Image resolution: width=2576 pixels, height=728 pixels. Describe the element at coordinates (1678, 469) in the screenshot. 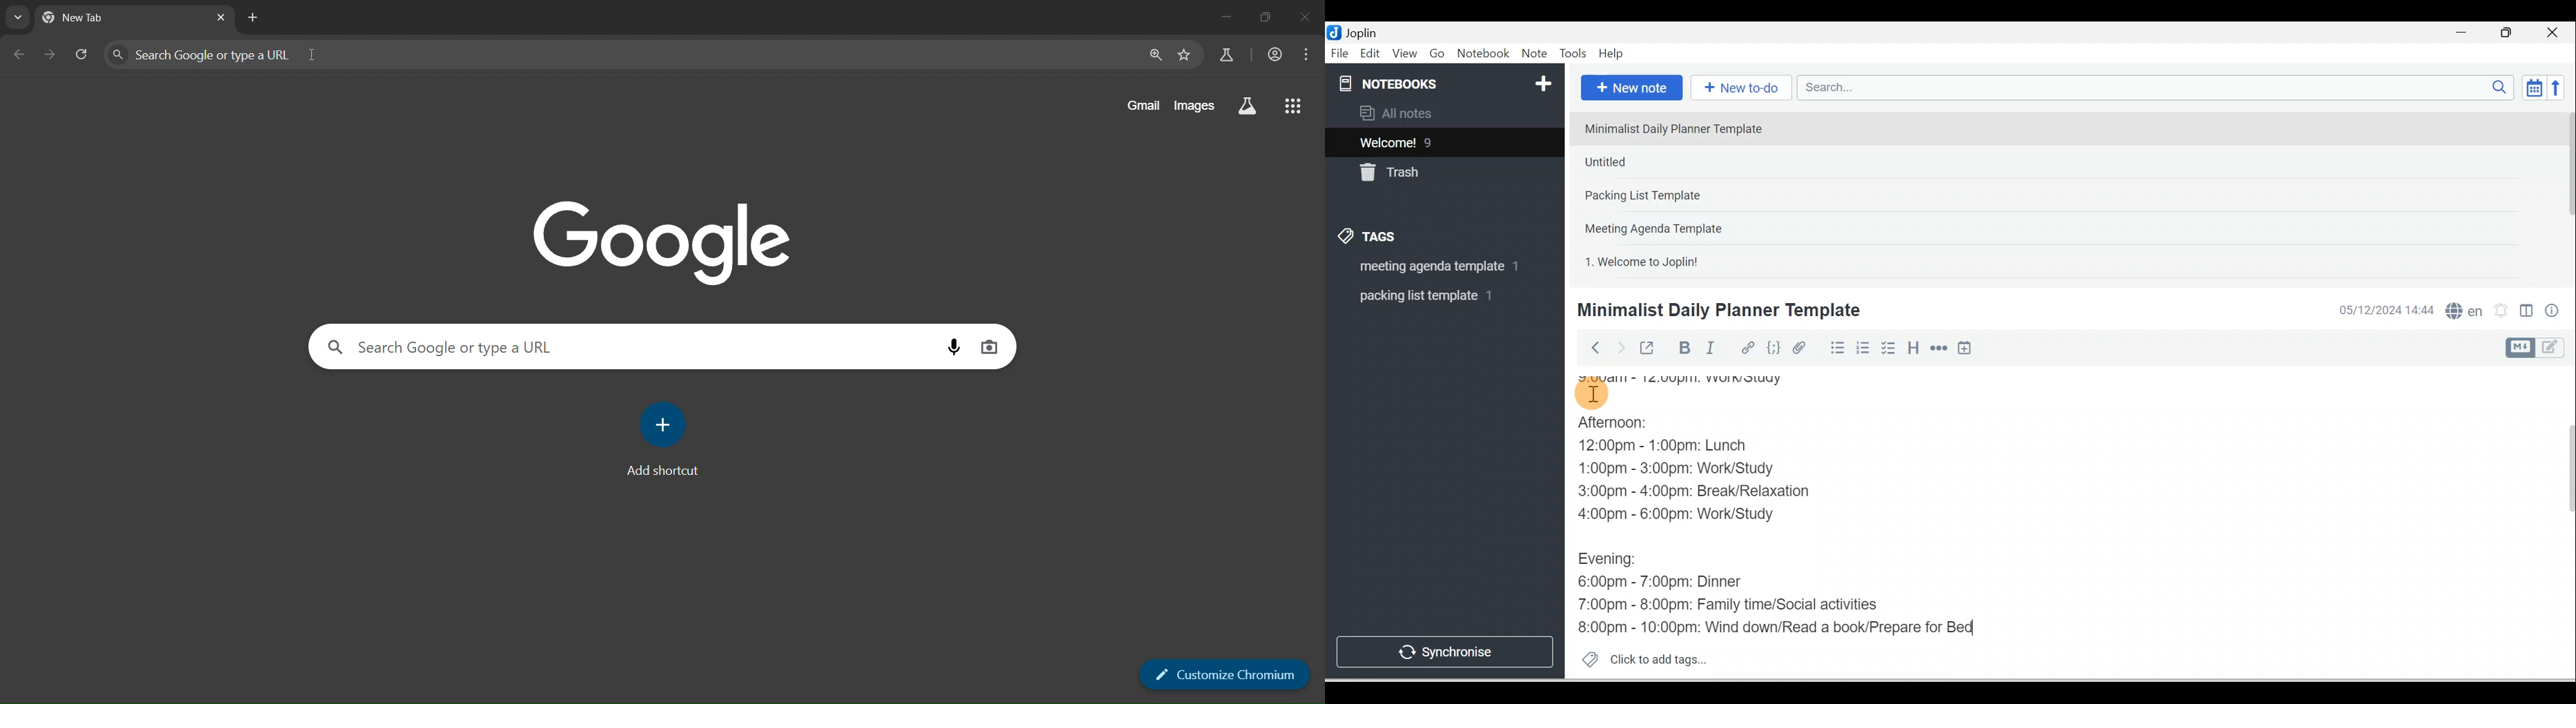

I see `1:00pm - 3:00pm: Work/Study` at that location.